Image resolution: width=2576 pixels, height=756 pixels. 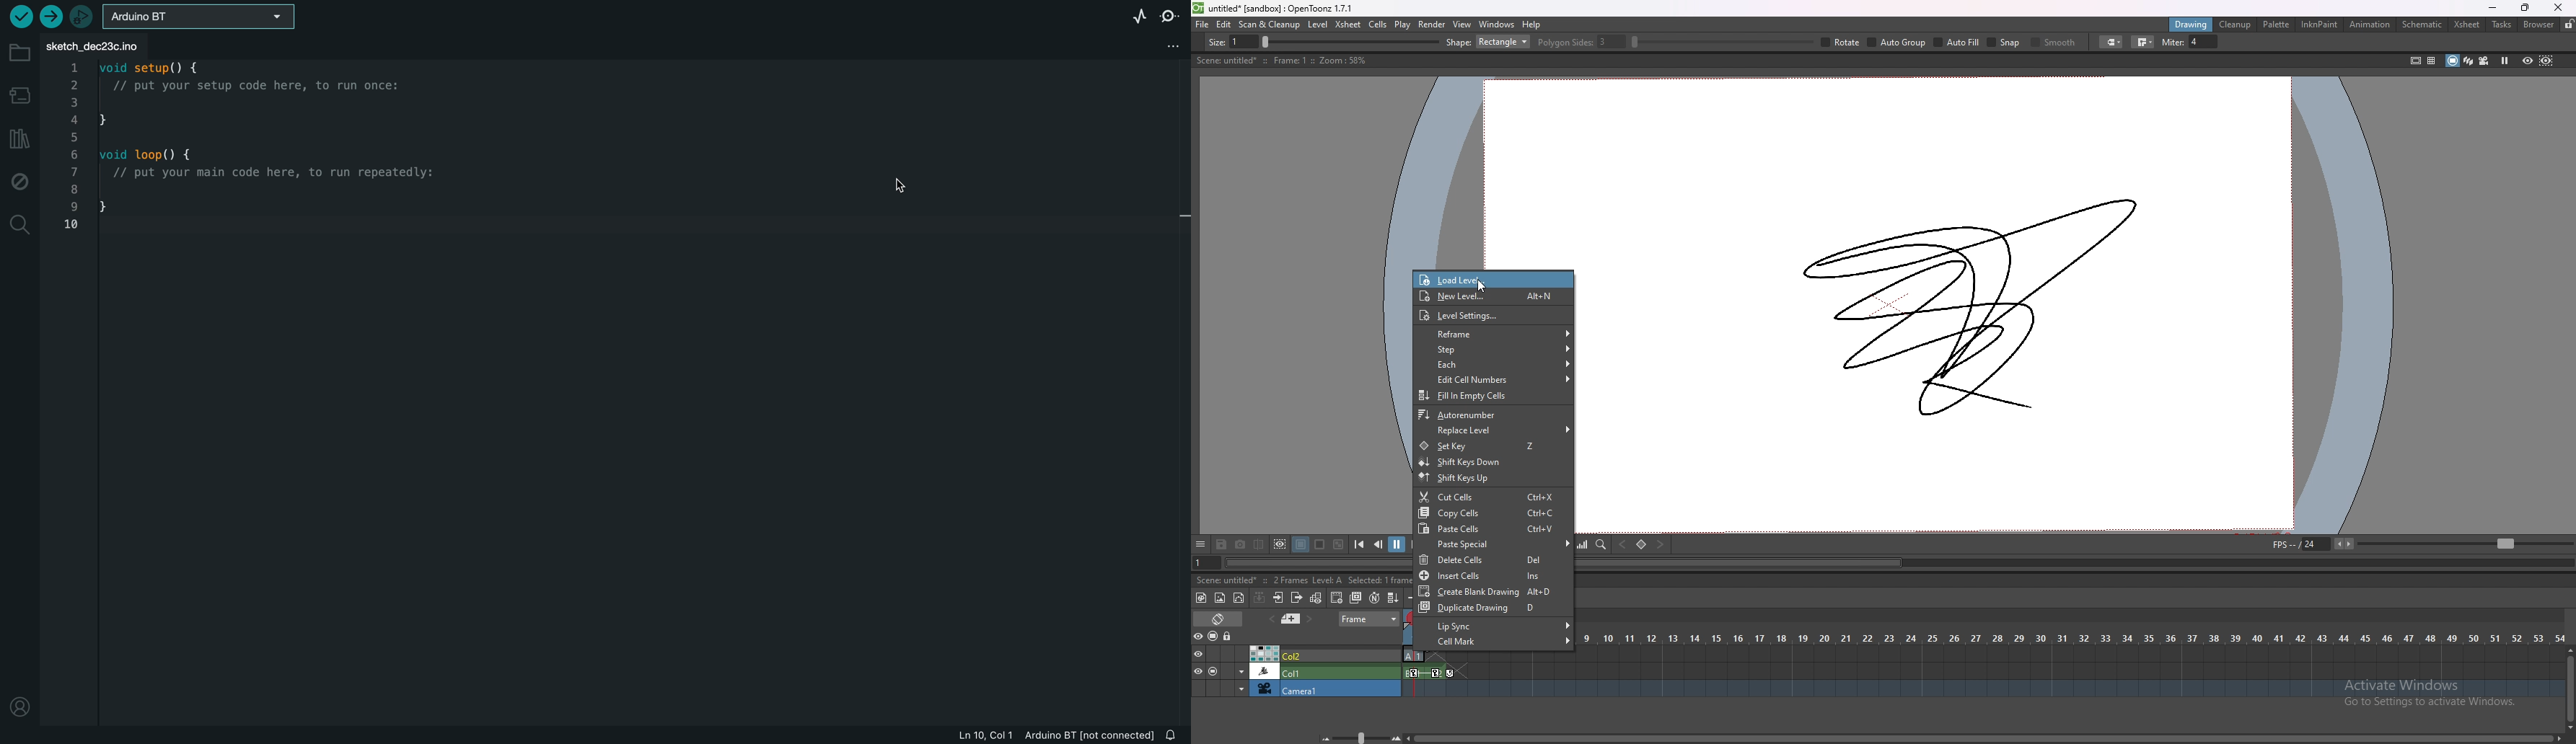 I want to click on selective, so click(x=2182, y=43).